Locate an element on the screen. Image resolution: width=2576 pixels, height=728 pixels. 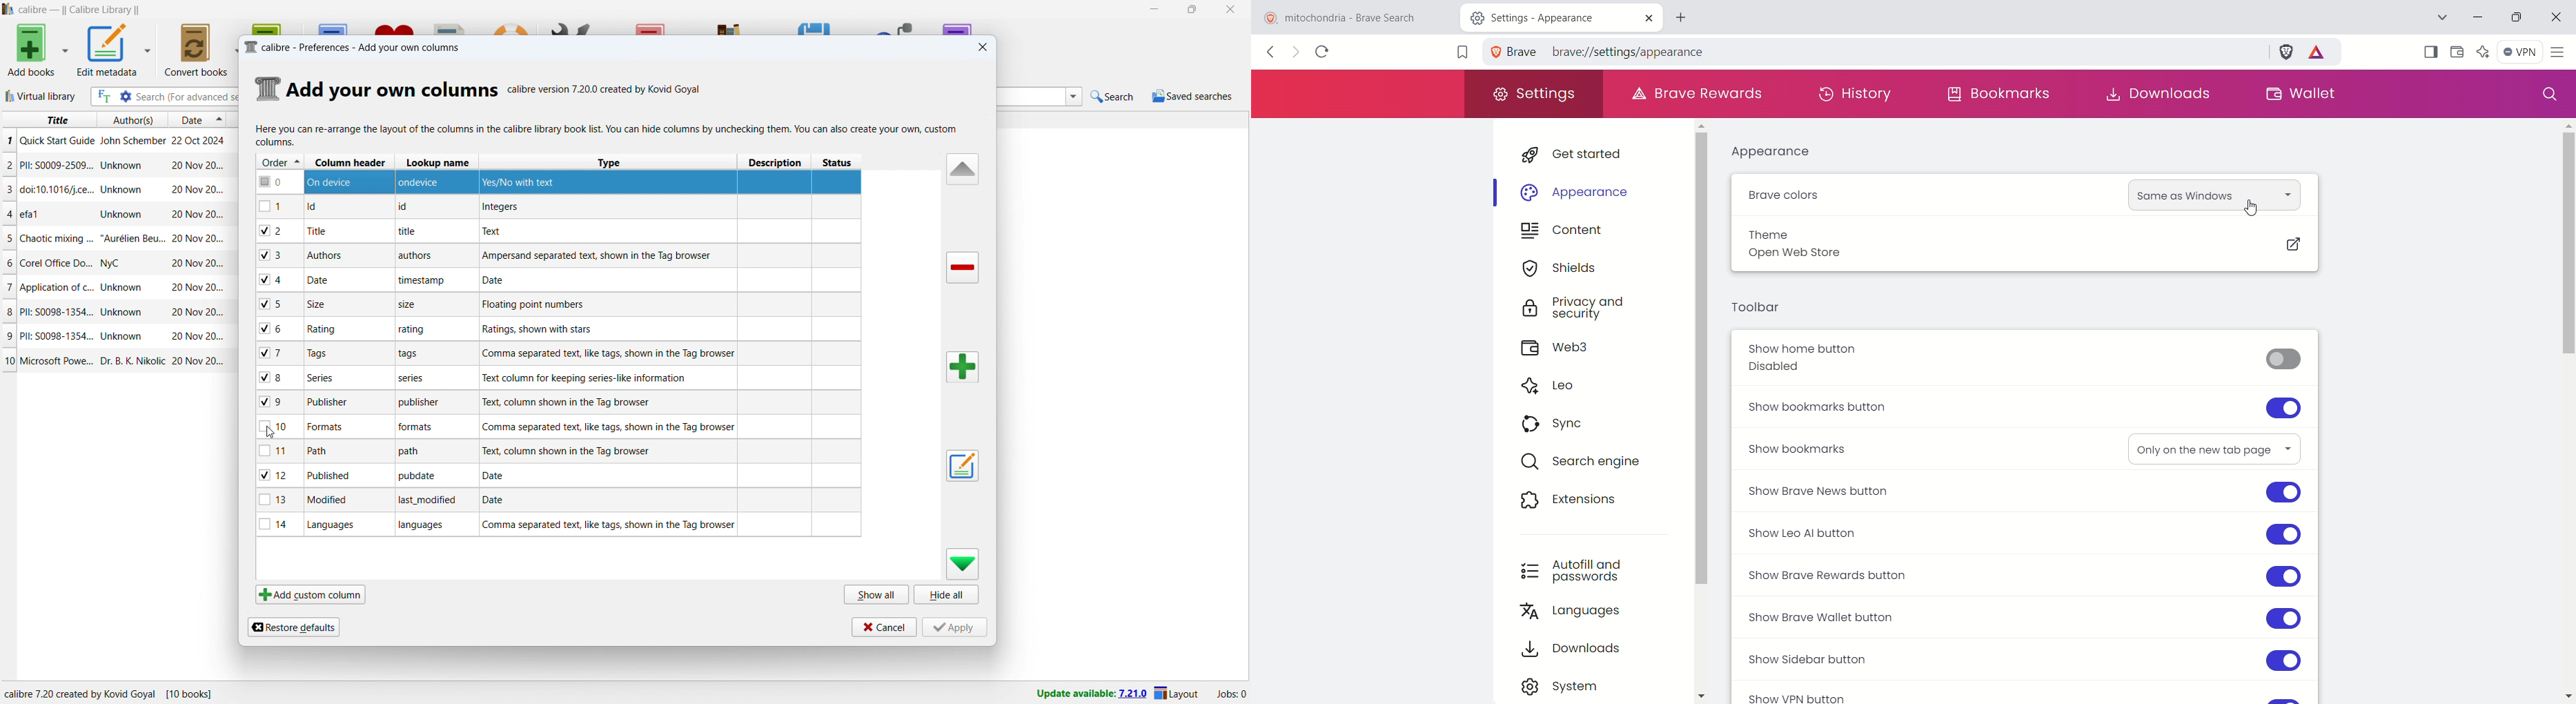
history is located at coordinates (1858, 97).